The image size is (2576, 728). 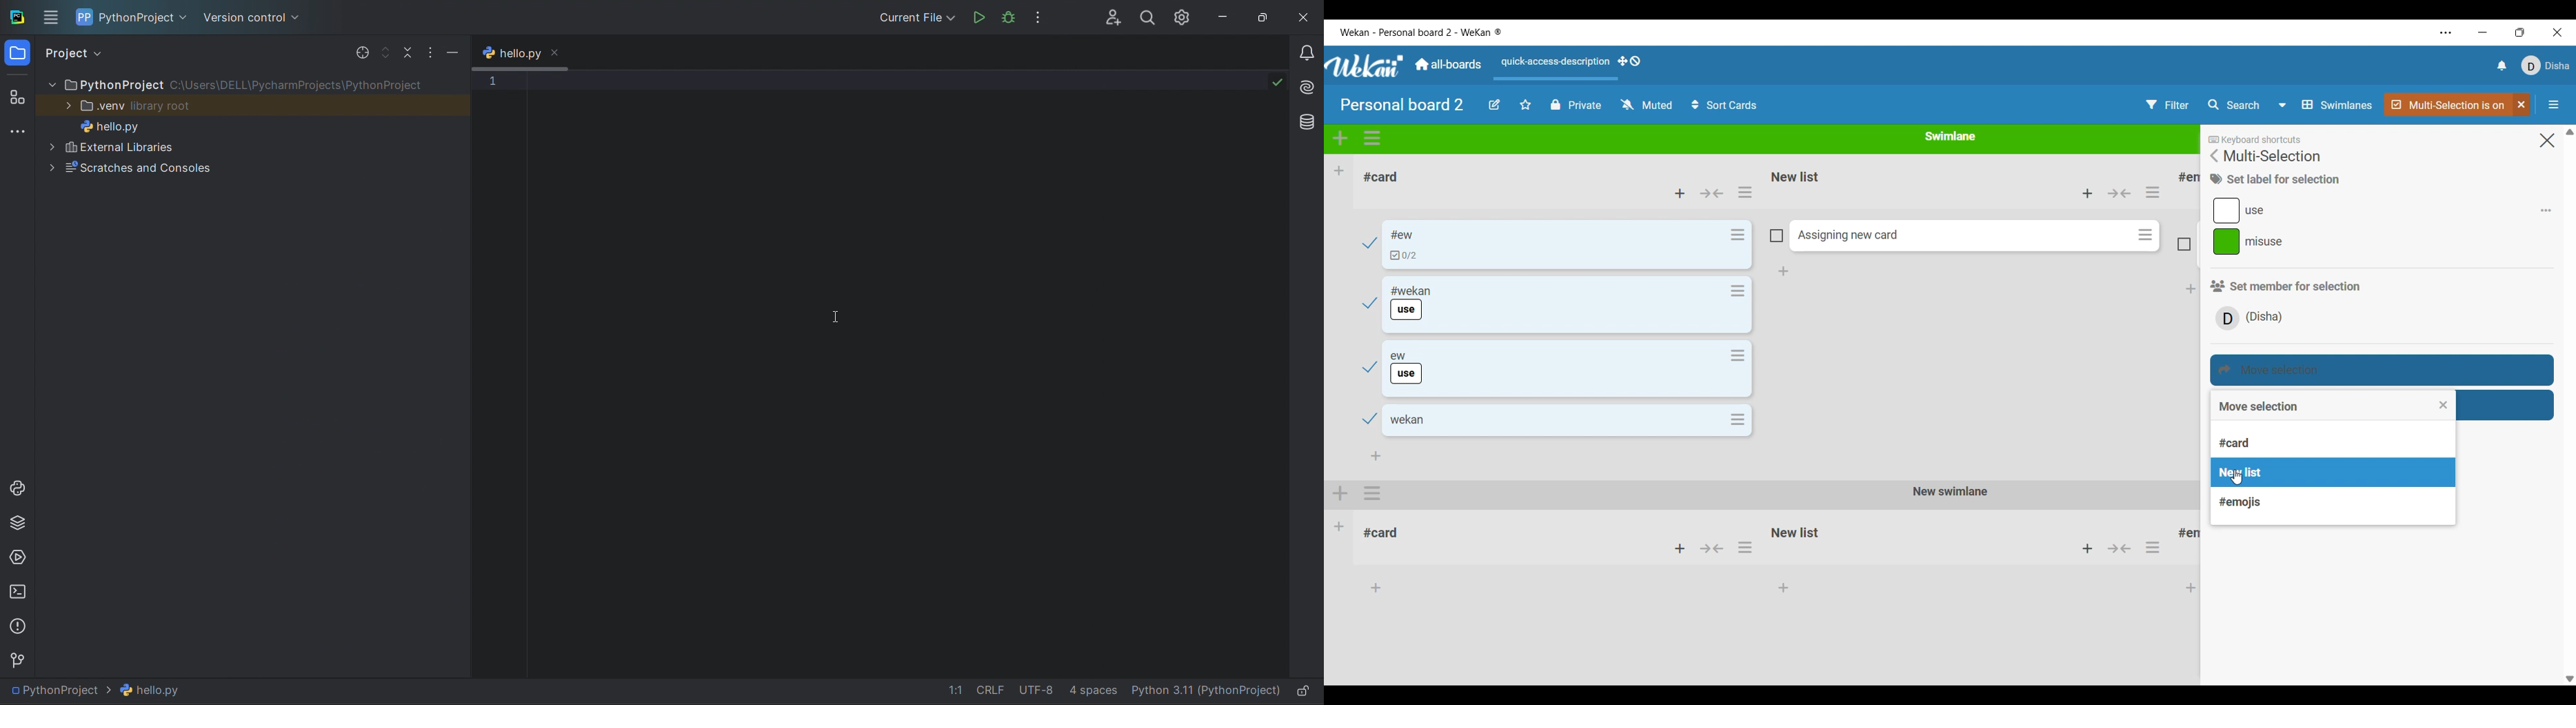 What do you see at coordinates (2238, 104) in the screenshot?
I see `Search` at bounding box center [2238, 104].